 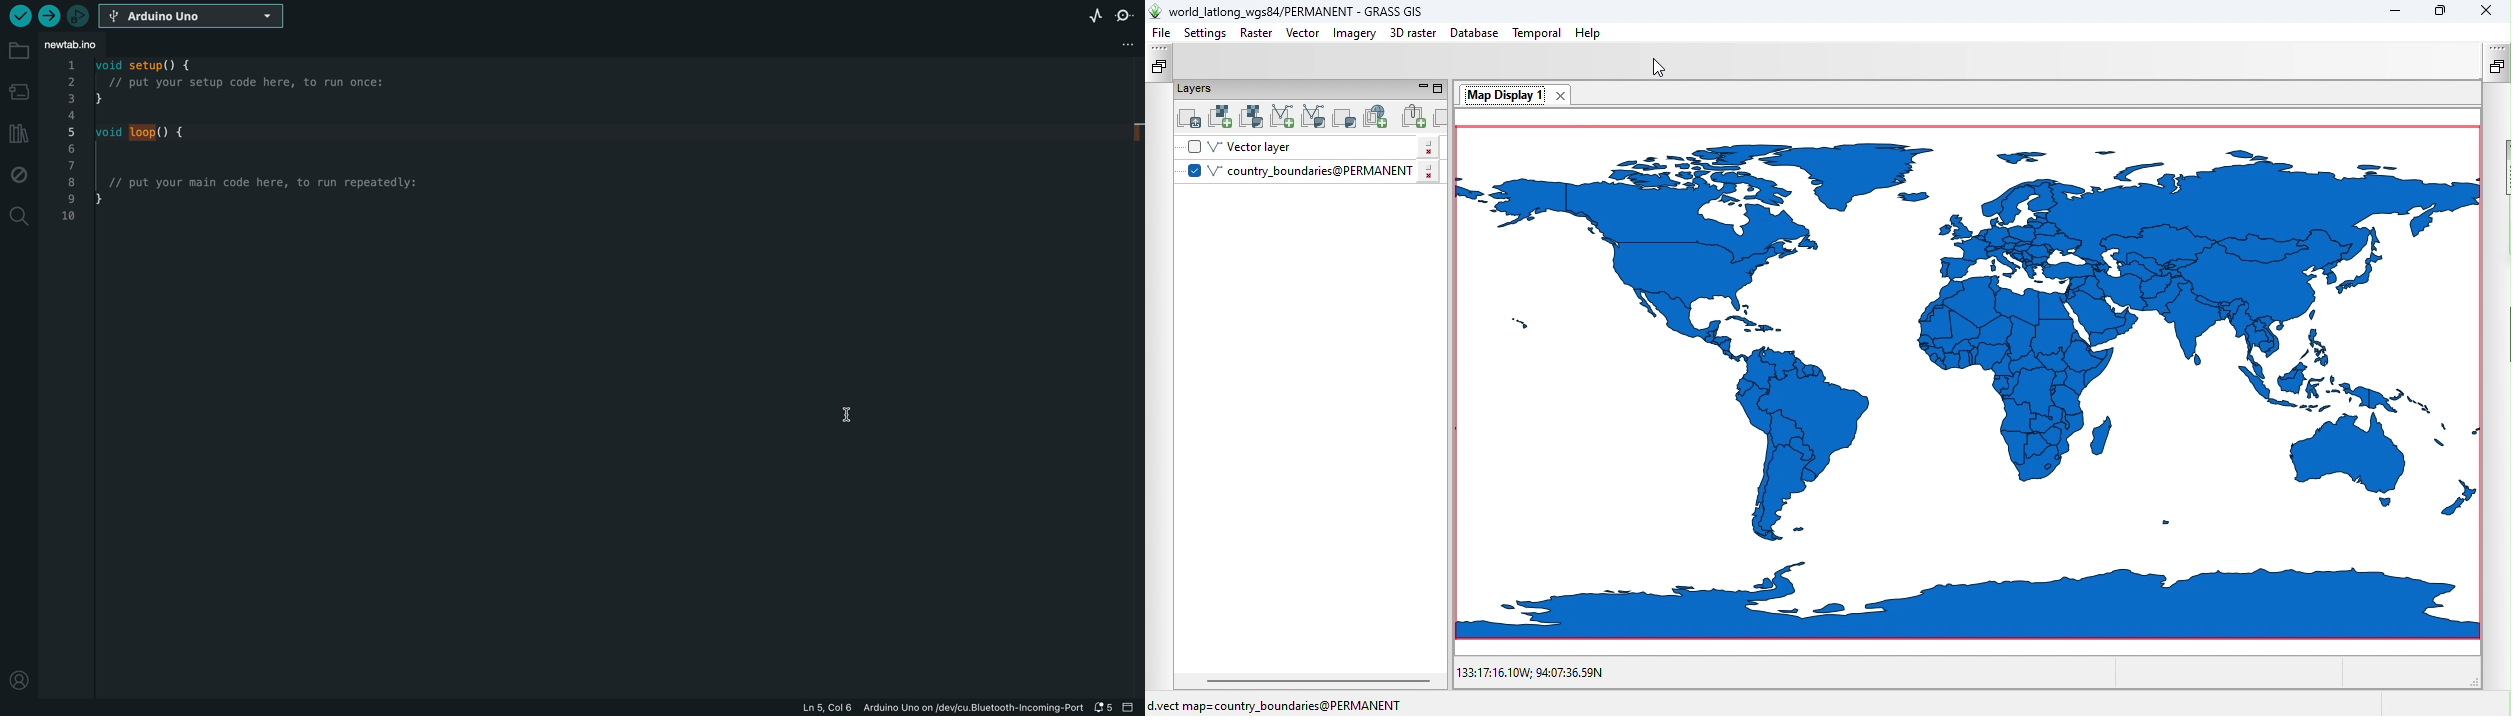 I want to click on serial plotter, so click(x=1096, y=16).